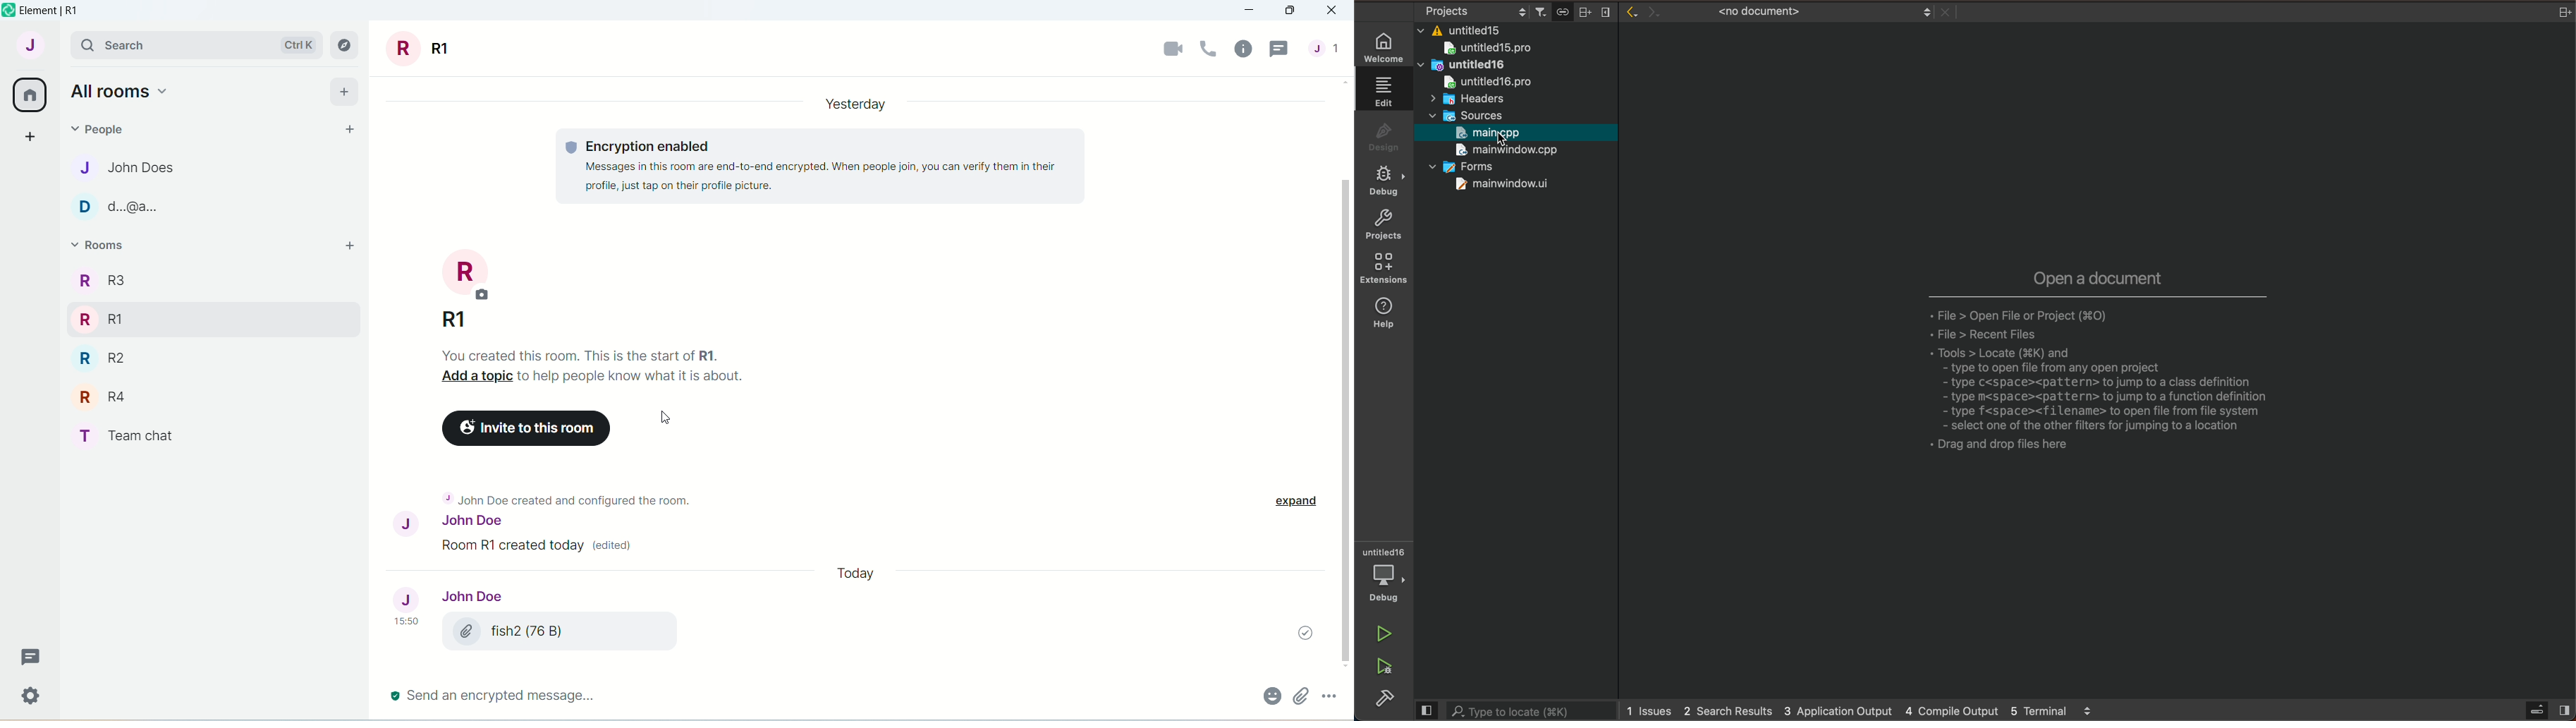 Image resolution: width=2576 pixels, height=728 pixels. Describe the element at coordinates (1271, 696) in the screenshot. I see `attachment` at that location.